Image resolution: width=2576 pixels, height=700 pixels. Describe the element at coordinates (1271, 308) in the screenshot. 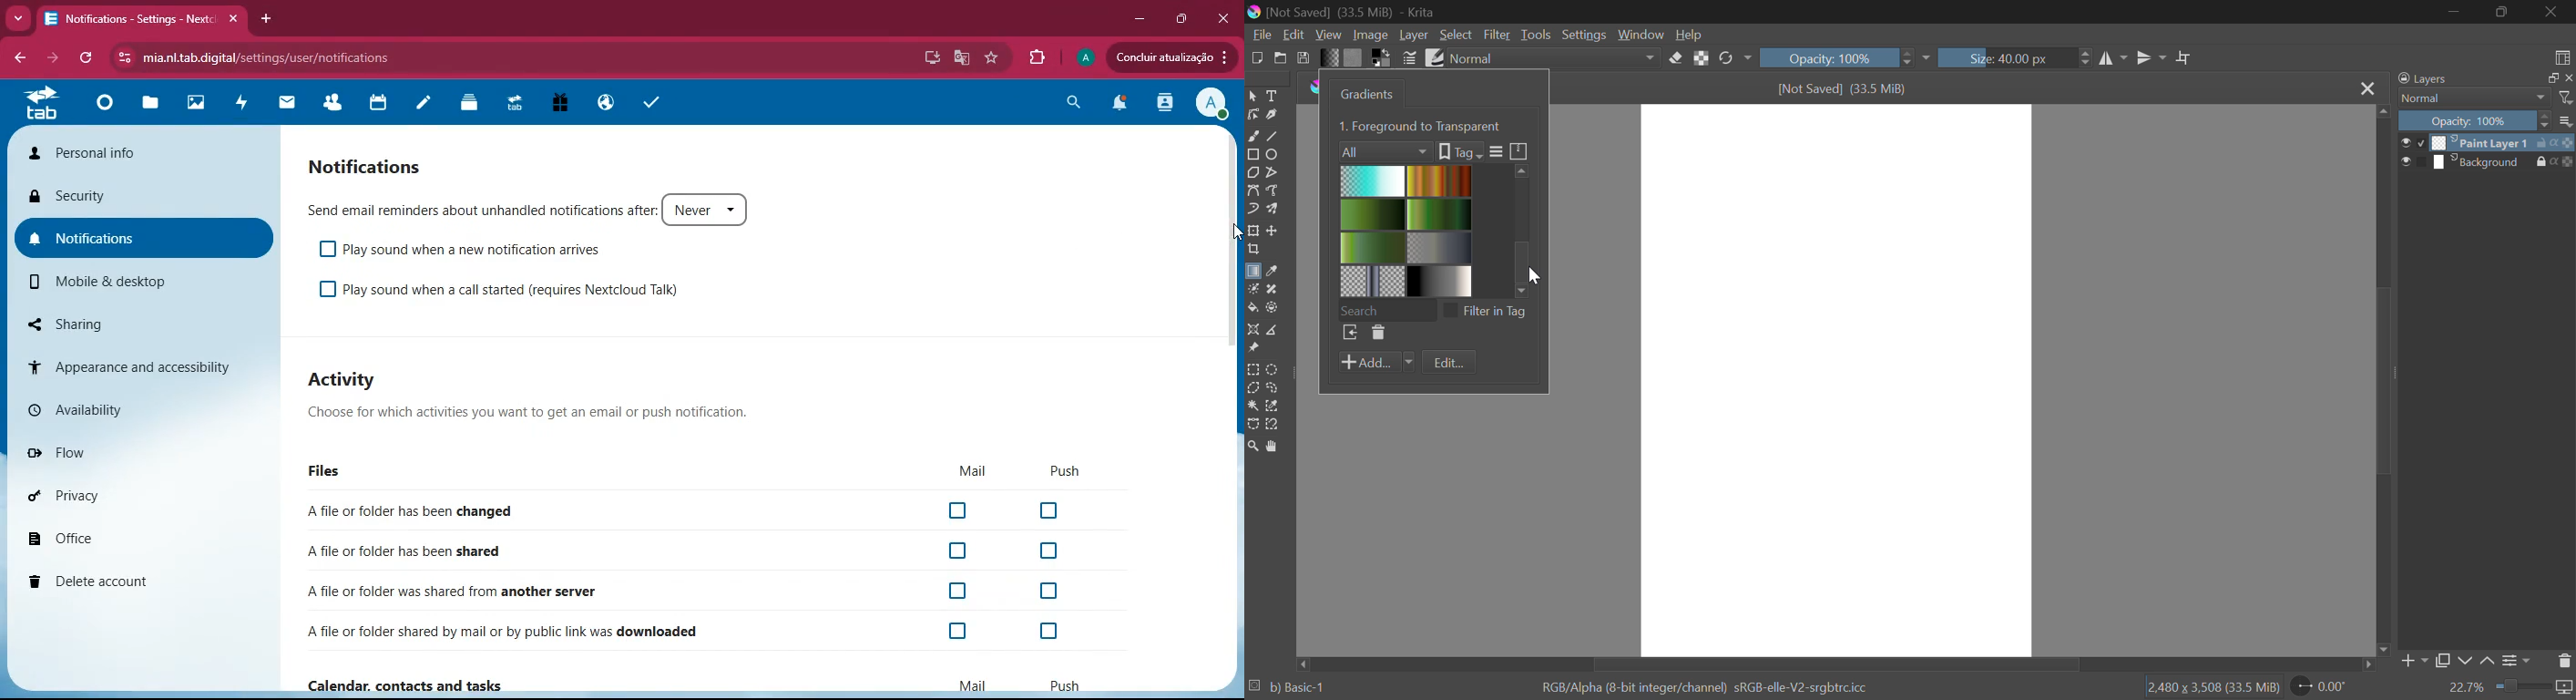

I see `Enclose and Fill` at that location.